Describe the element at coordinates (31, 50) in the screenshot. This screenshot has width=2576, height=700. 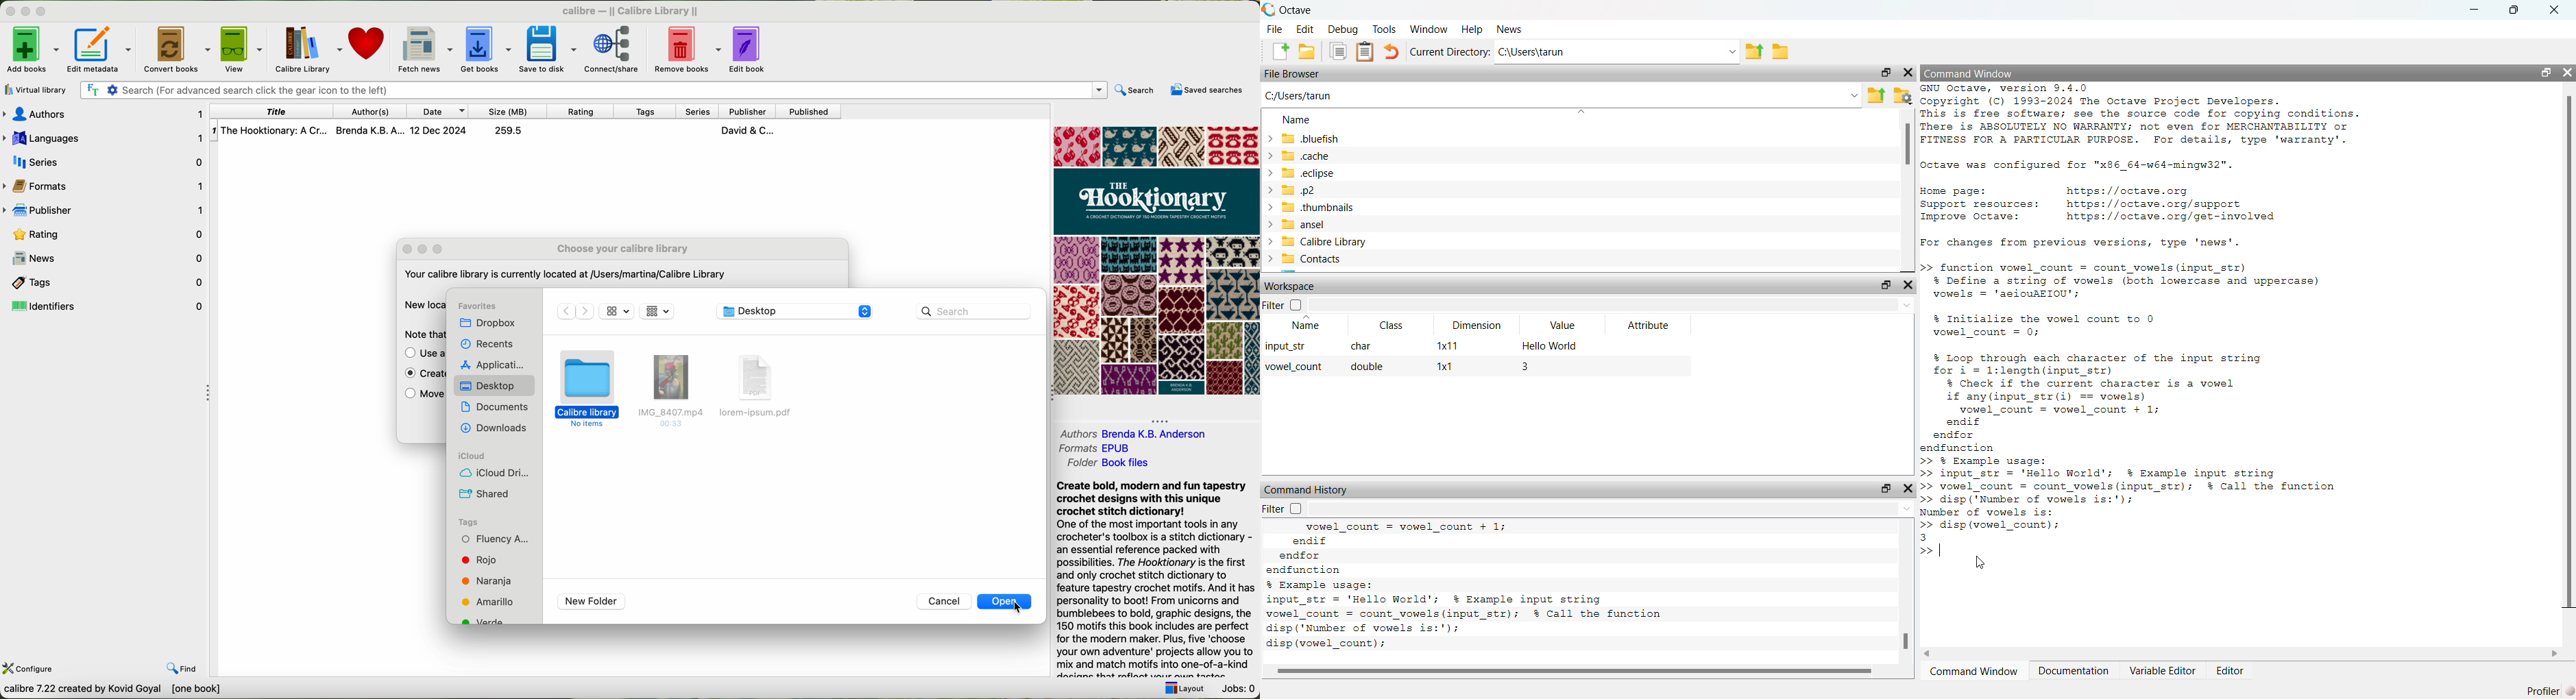
I see `add books` at that location.